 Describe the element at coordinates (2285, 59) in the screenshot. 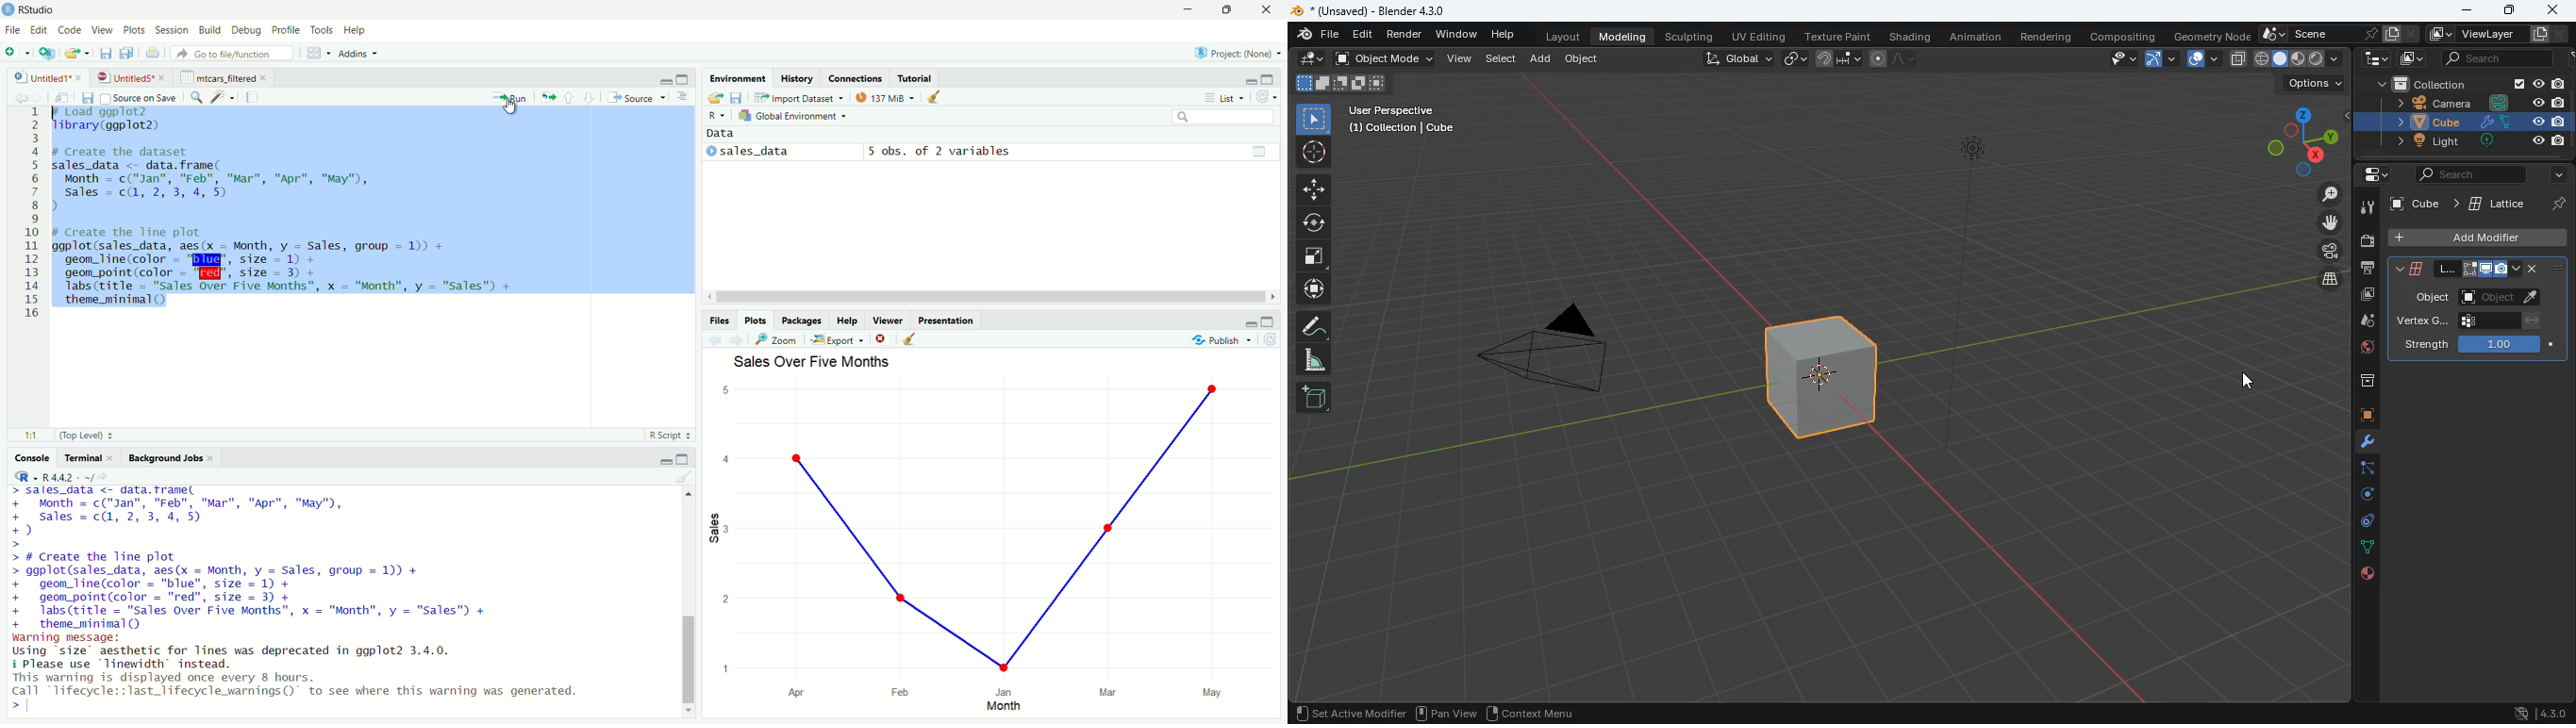

I see `type` at that location.